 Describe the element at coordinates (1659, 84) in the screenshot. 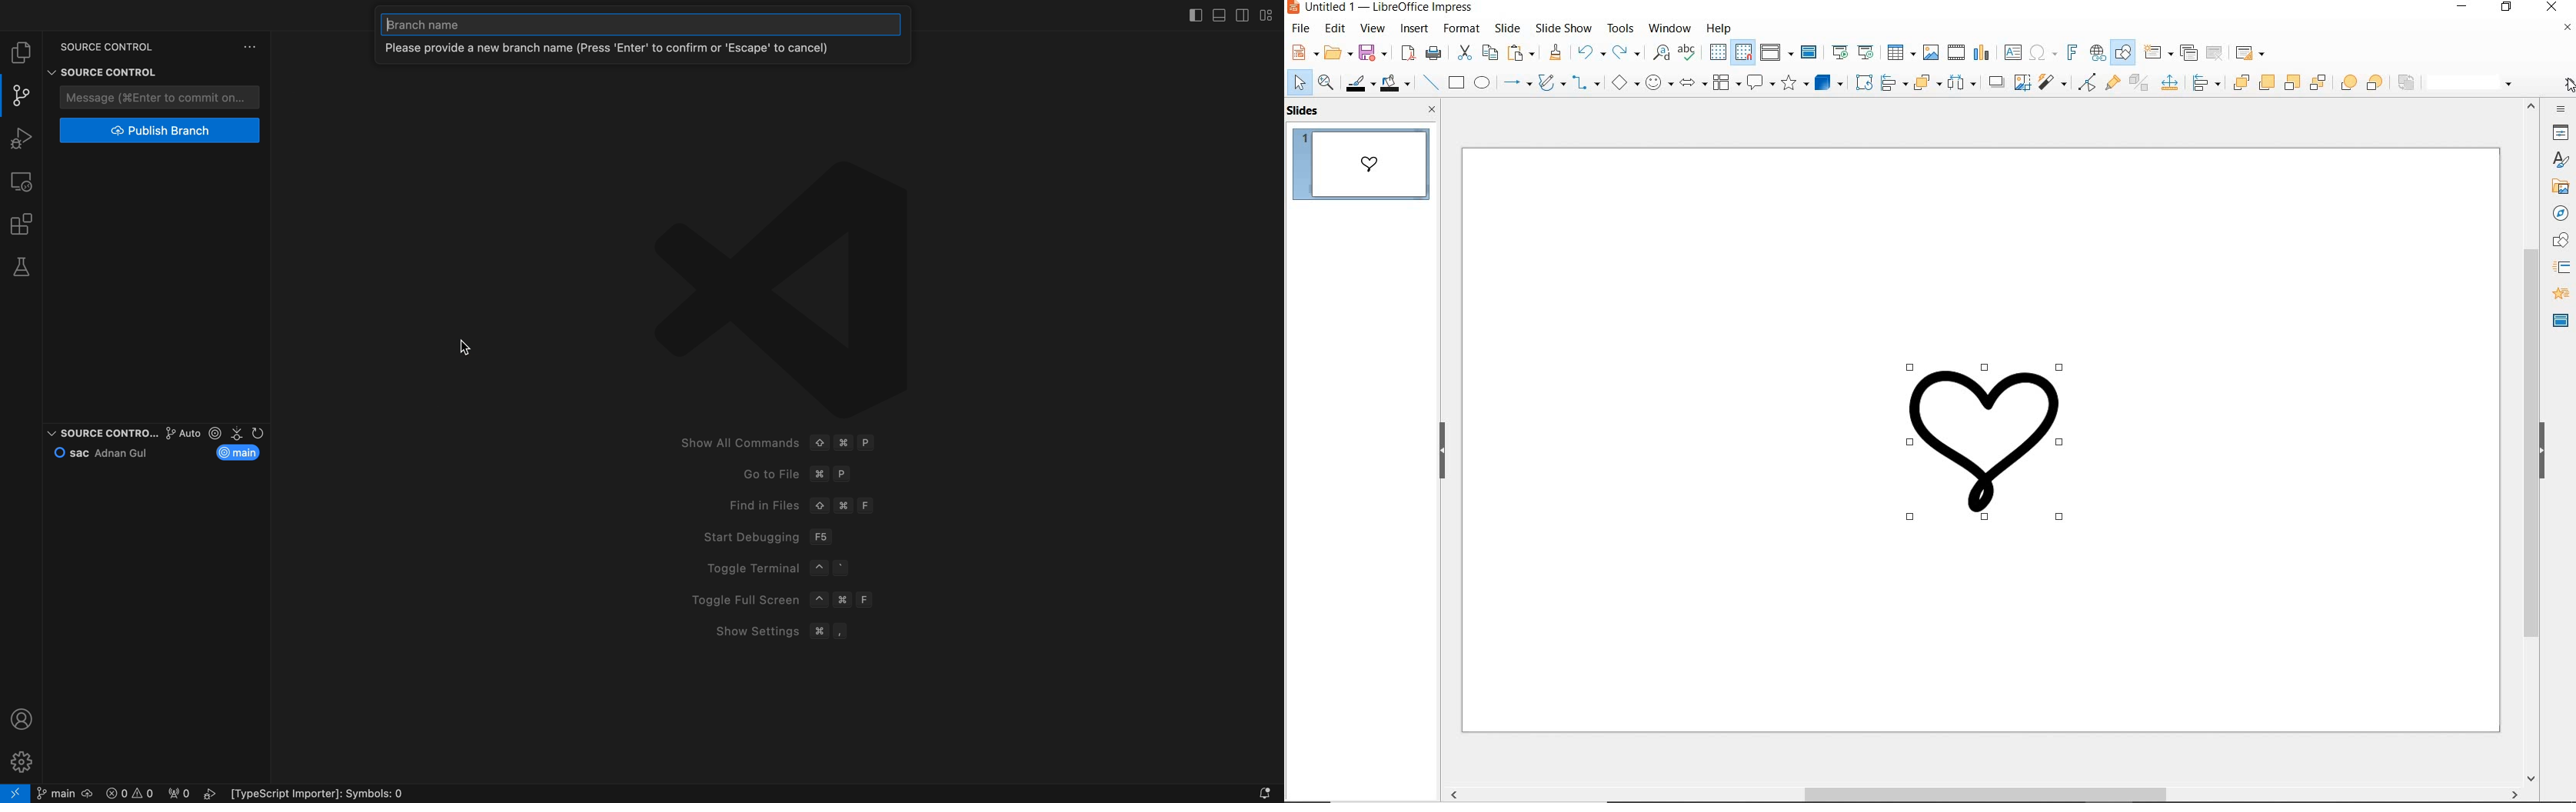

I see `symbol shapes` at that location.